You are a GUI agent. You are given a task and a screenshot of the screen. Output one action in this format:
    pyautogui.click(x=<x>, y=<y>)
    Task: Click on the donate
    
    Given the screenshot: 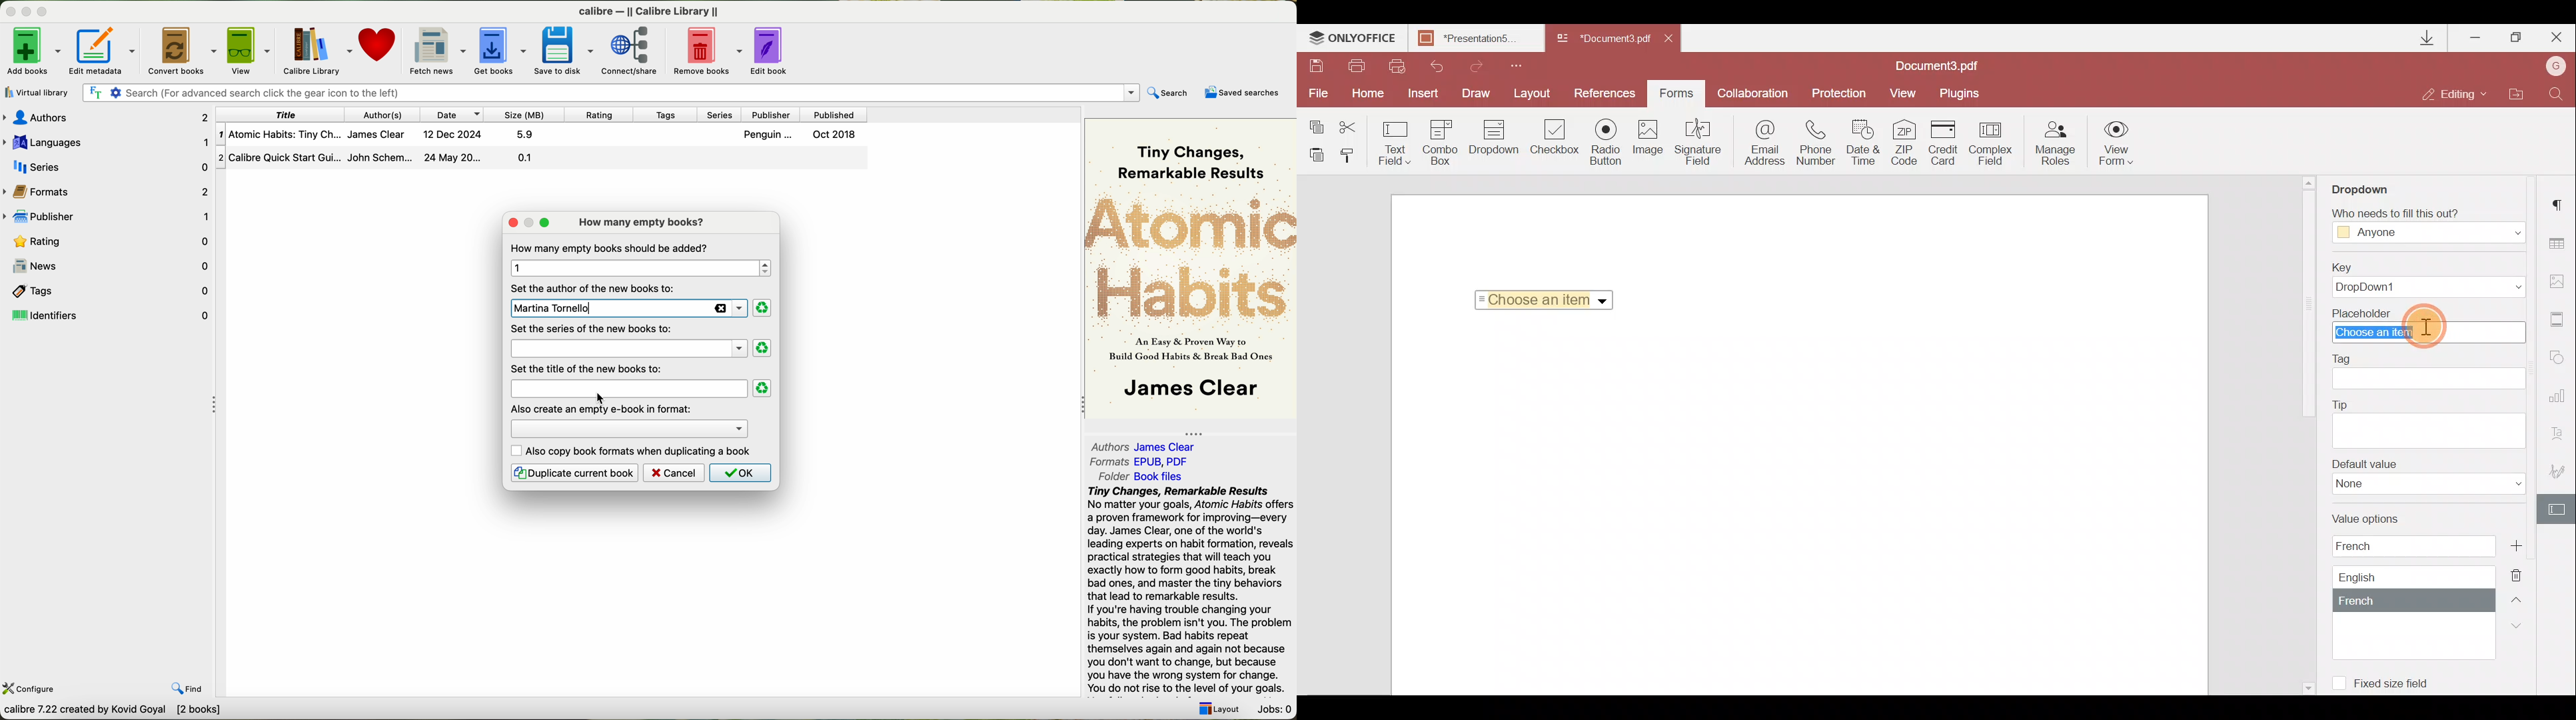 What is the action you would take?
    pyautogui.click(x=380, y=46)
    